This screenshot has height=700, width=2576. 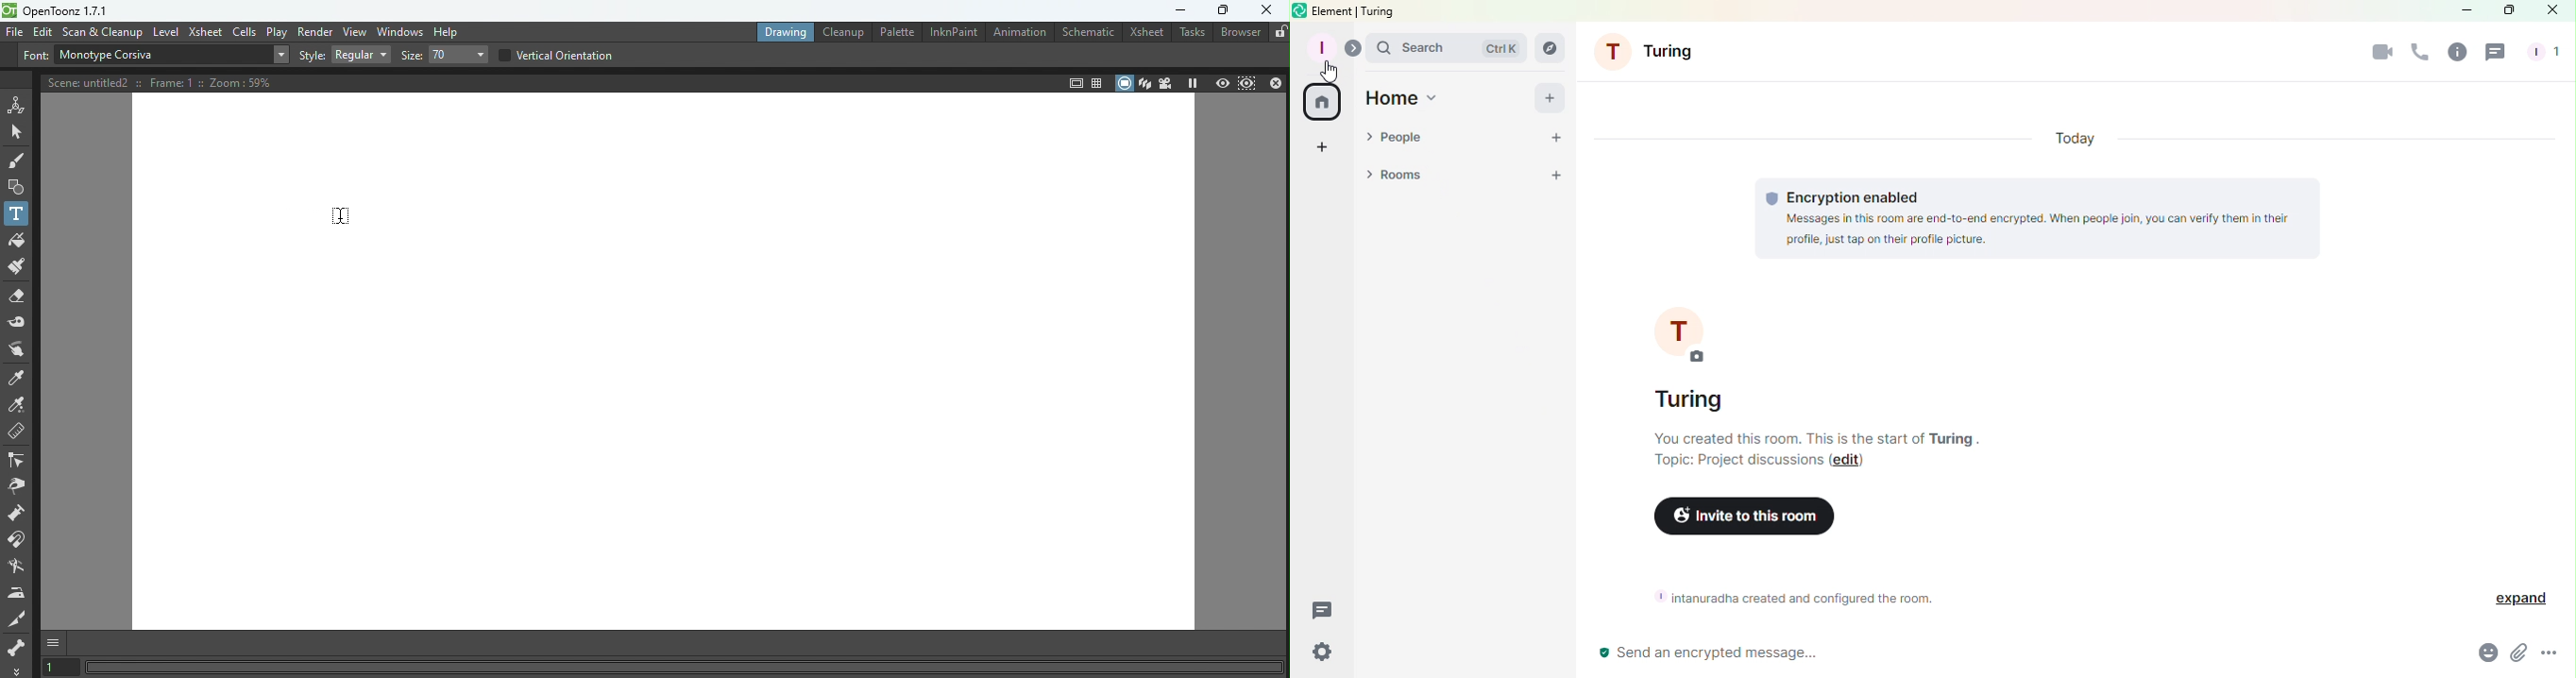 I want to click on Cutter tool, so click(x=17, y=619).